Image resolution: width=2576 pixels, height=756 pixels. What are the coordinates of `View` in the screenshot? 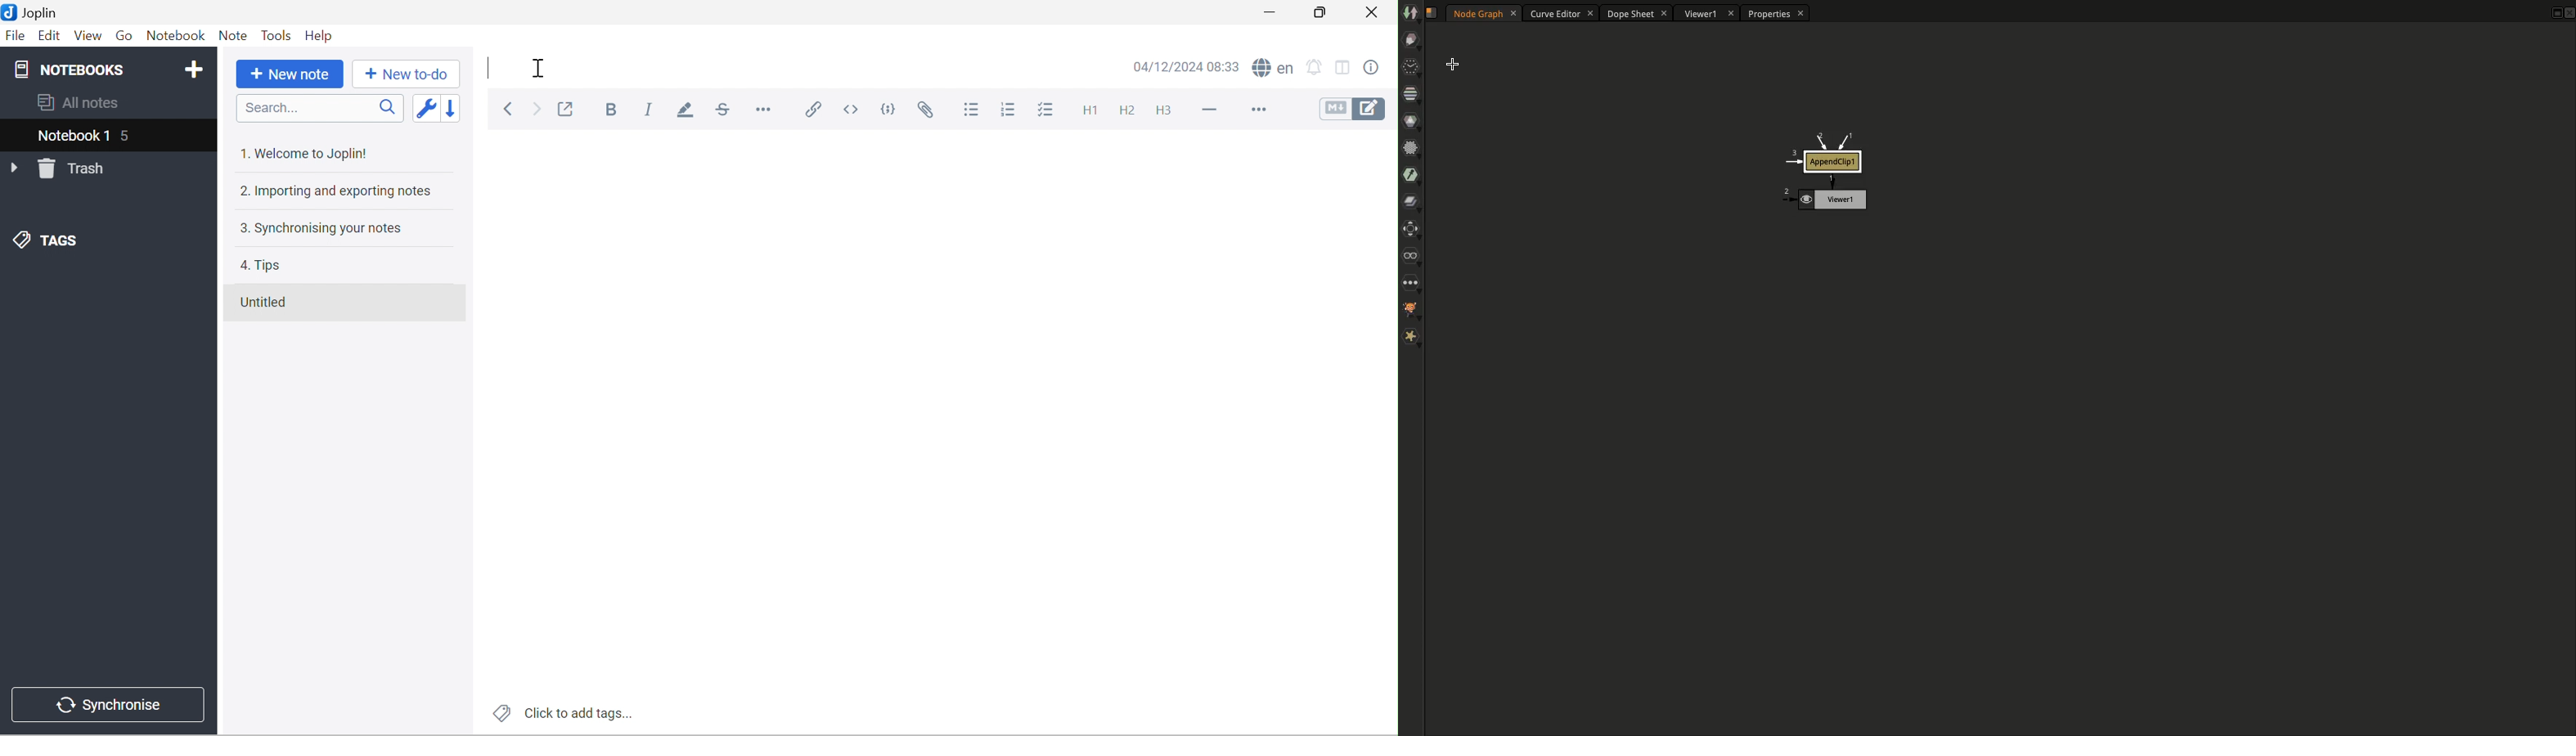 It's located at (90, 35).